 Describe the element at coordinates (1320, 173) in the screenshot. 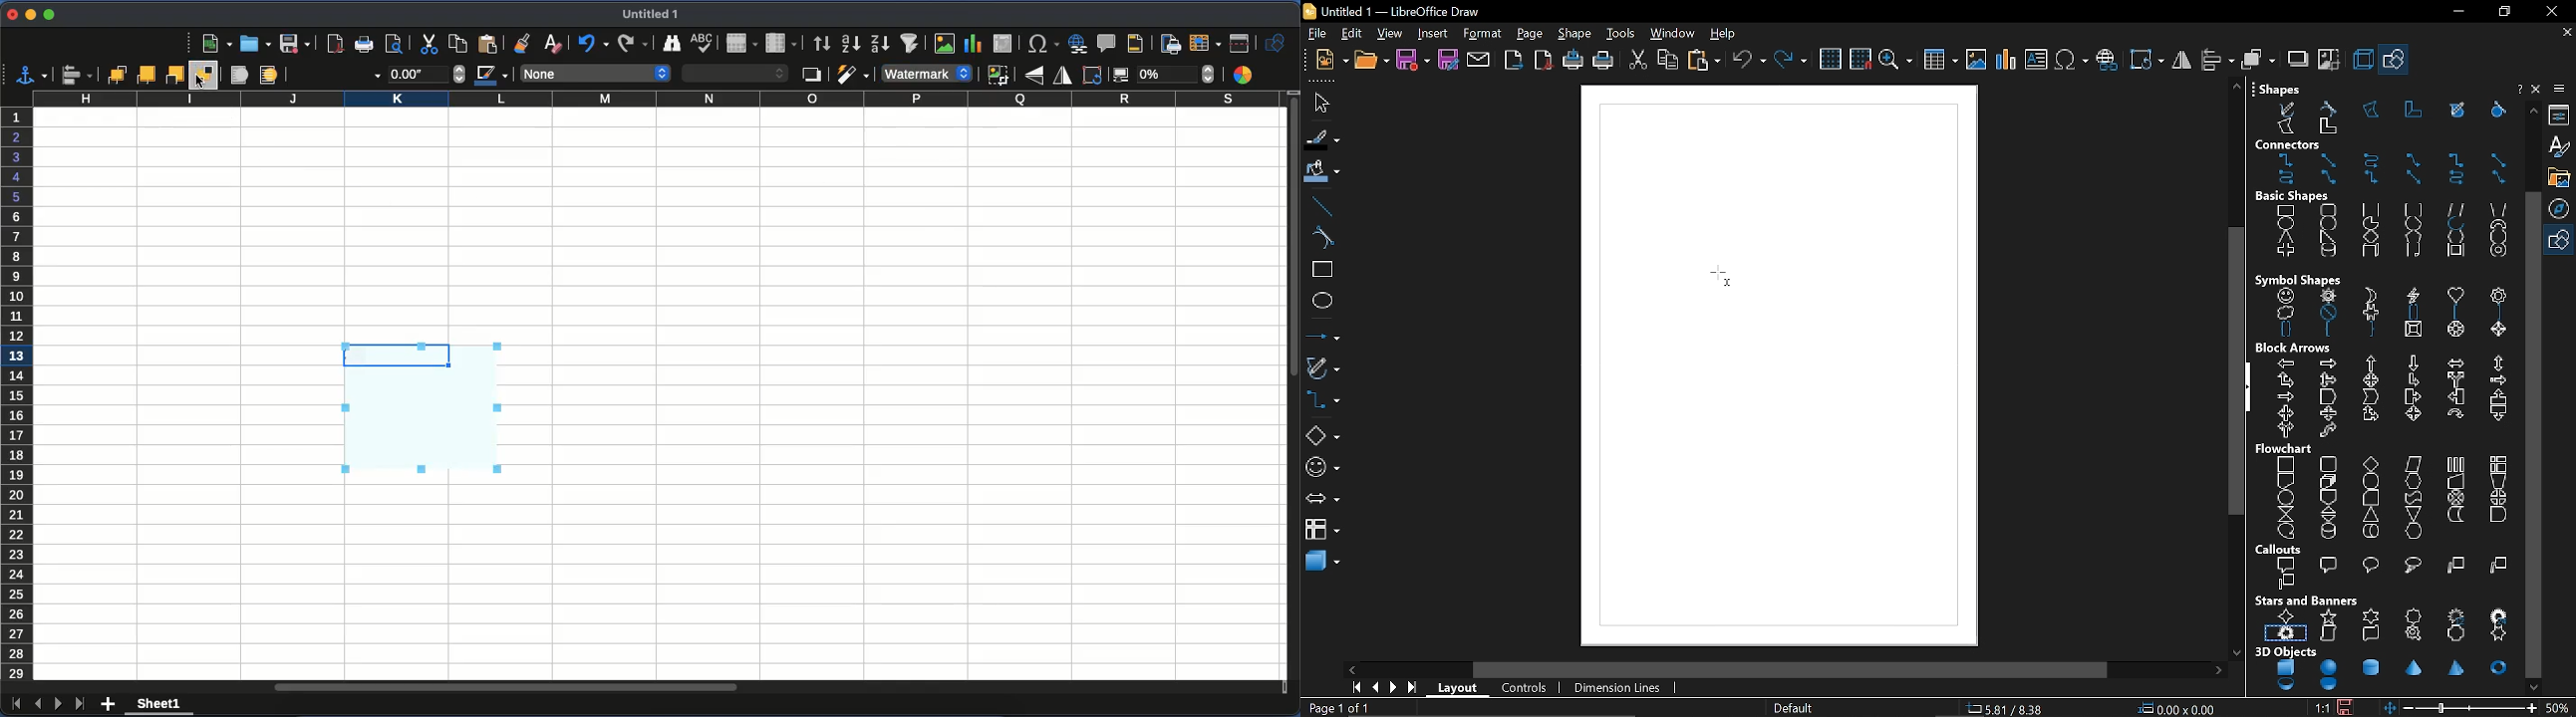

I see `fill color` at that location.